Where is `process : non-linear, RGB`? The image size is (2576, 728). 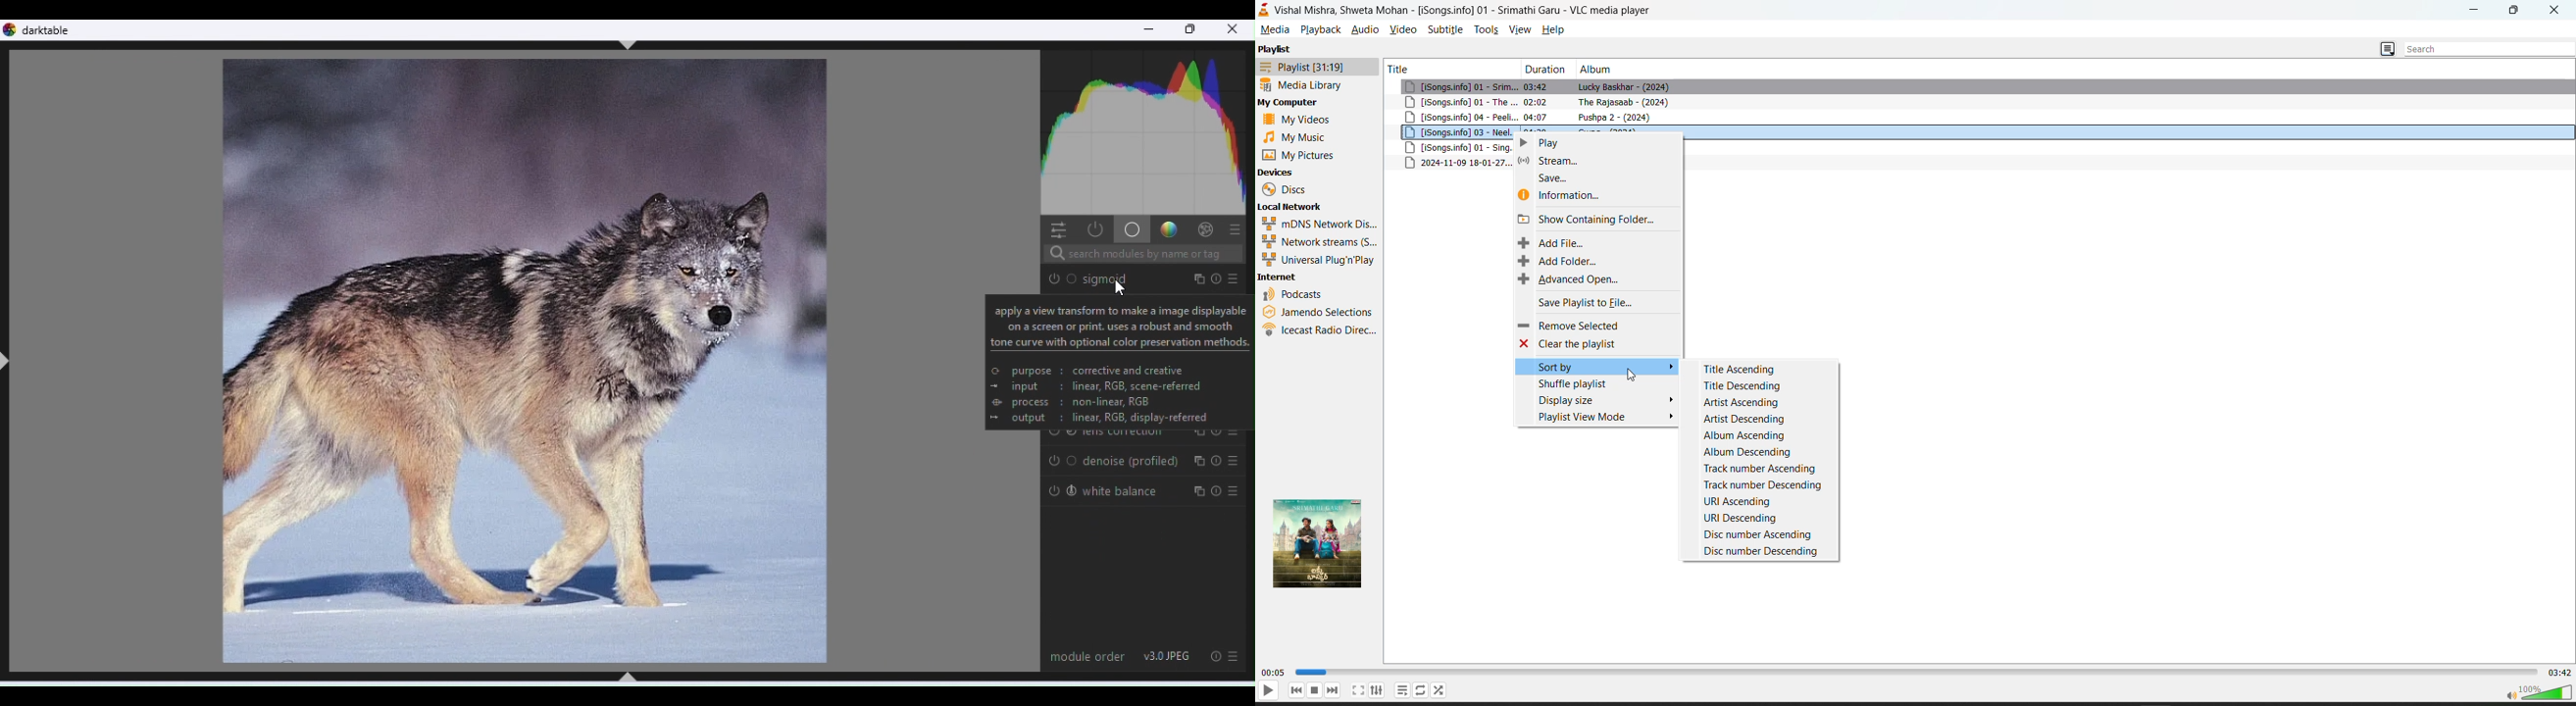
process : non-linear, RGB is located at coordinates (1082, 403).